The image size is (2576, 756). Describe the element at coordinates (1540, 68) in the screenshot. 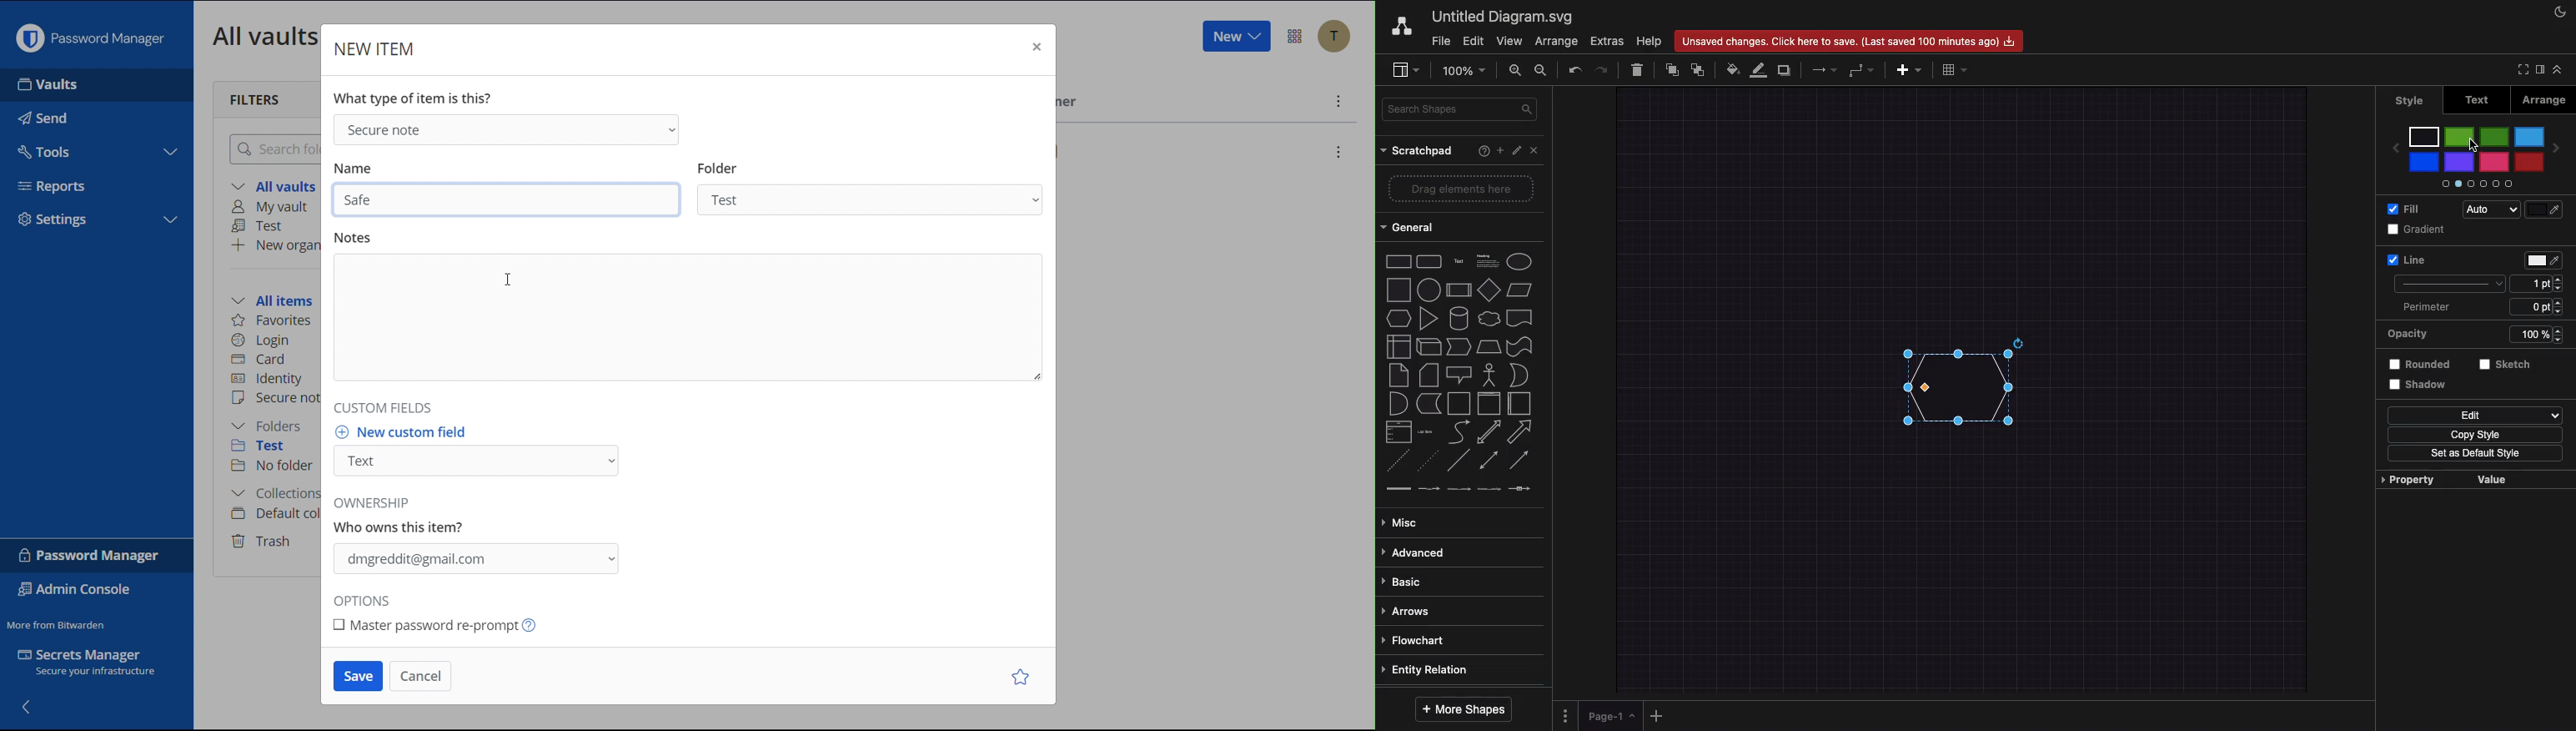

I see `Zoom out` at that location.